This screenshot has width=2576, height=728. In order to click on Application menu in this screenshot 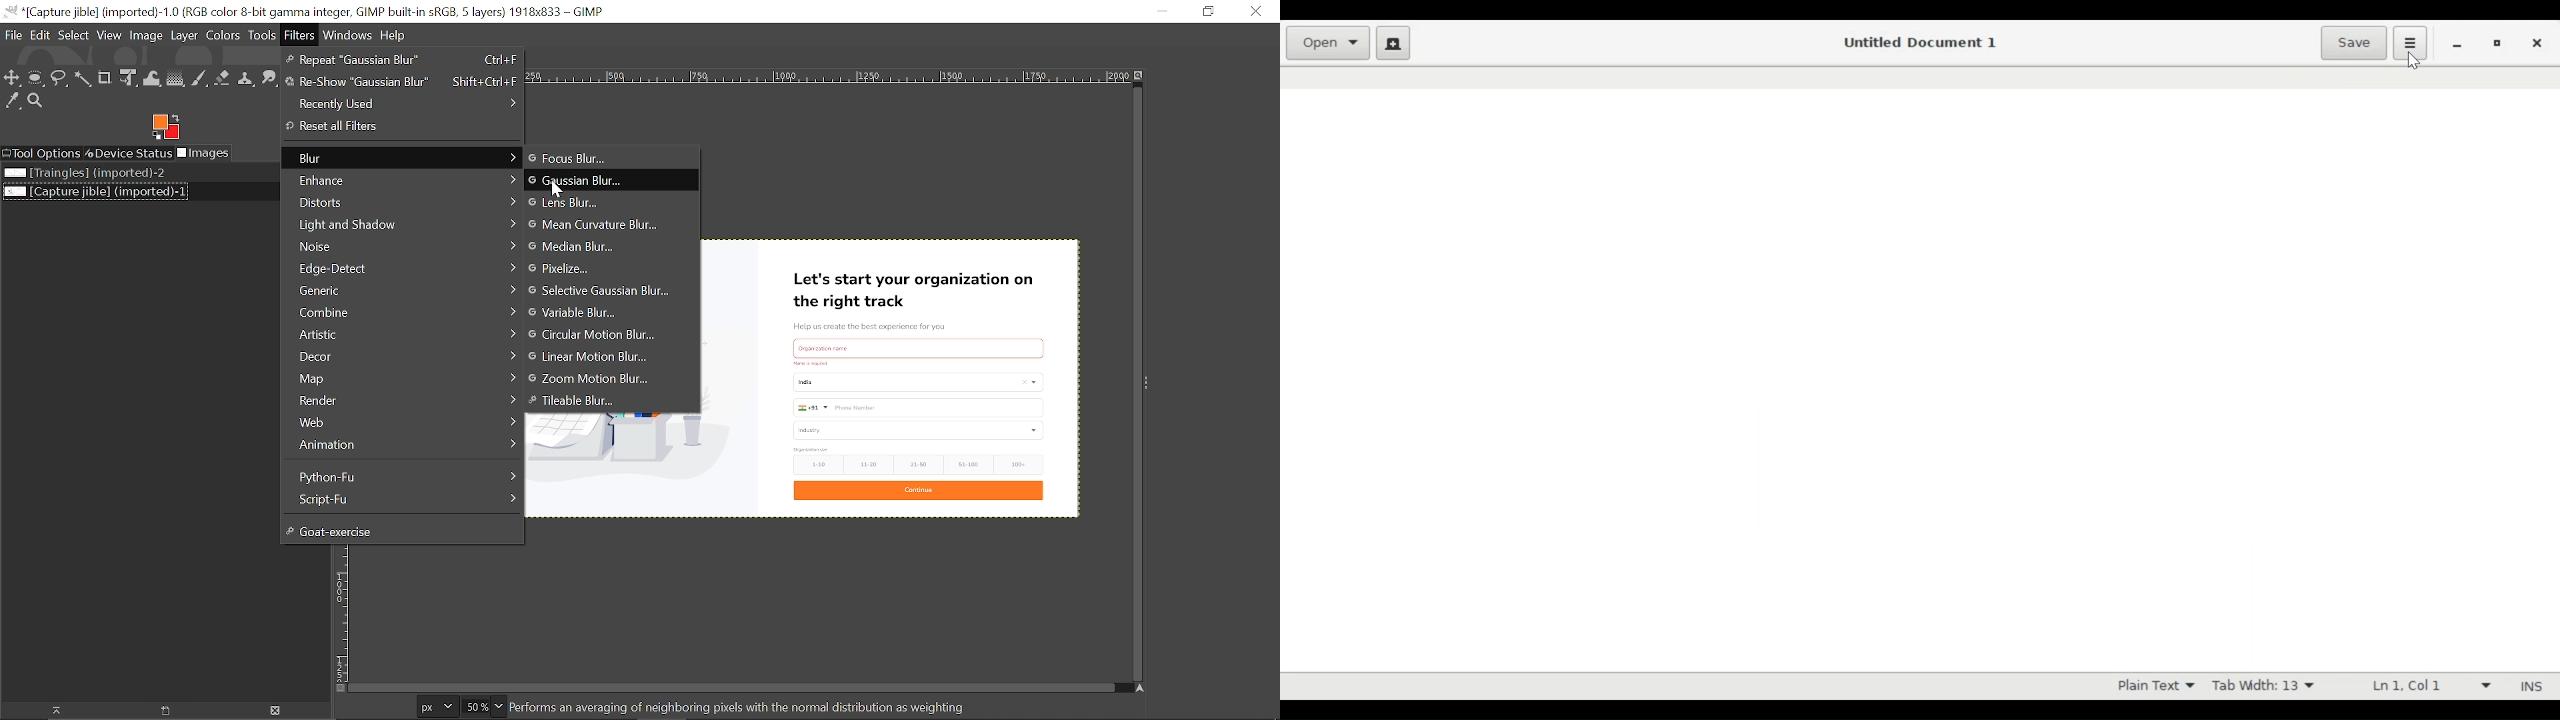, I will do `click(2410, 44)`.